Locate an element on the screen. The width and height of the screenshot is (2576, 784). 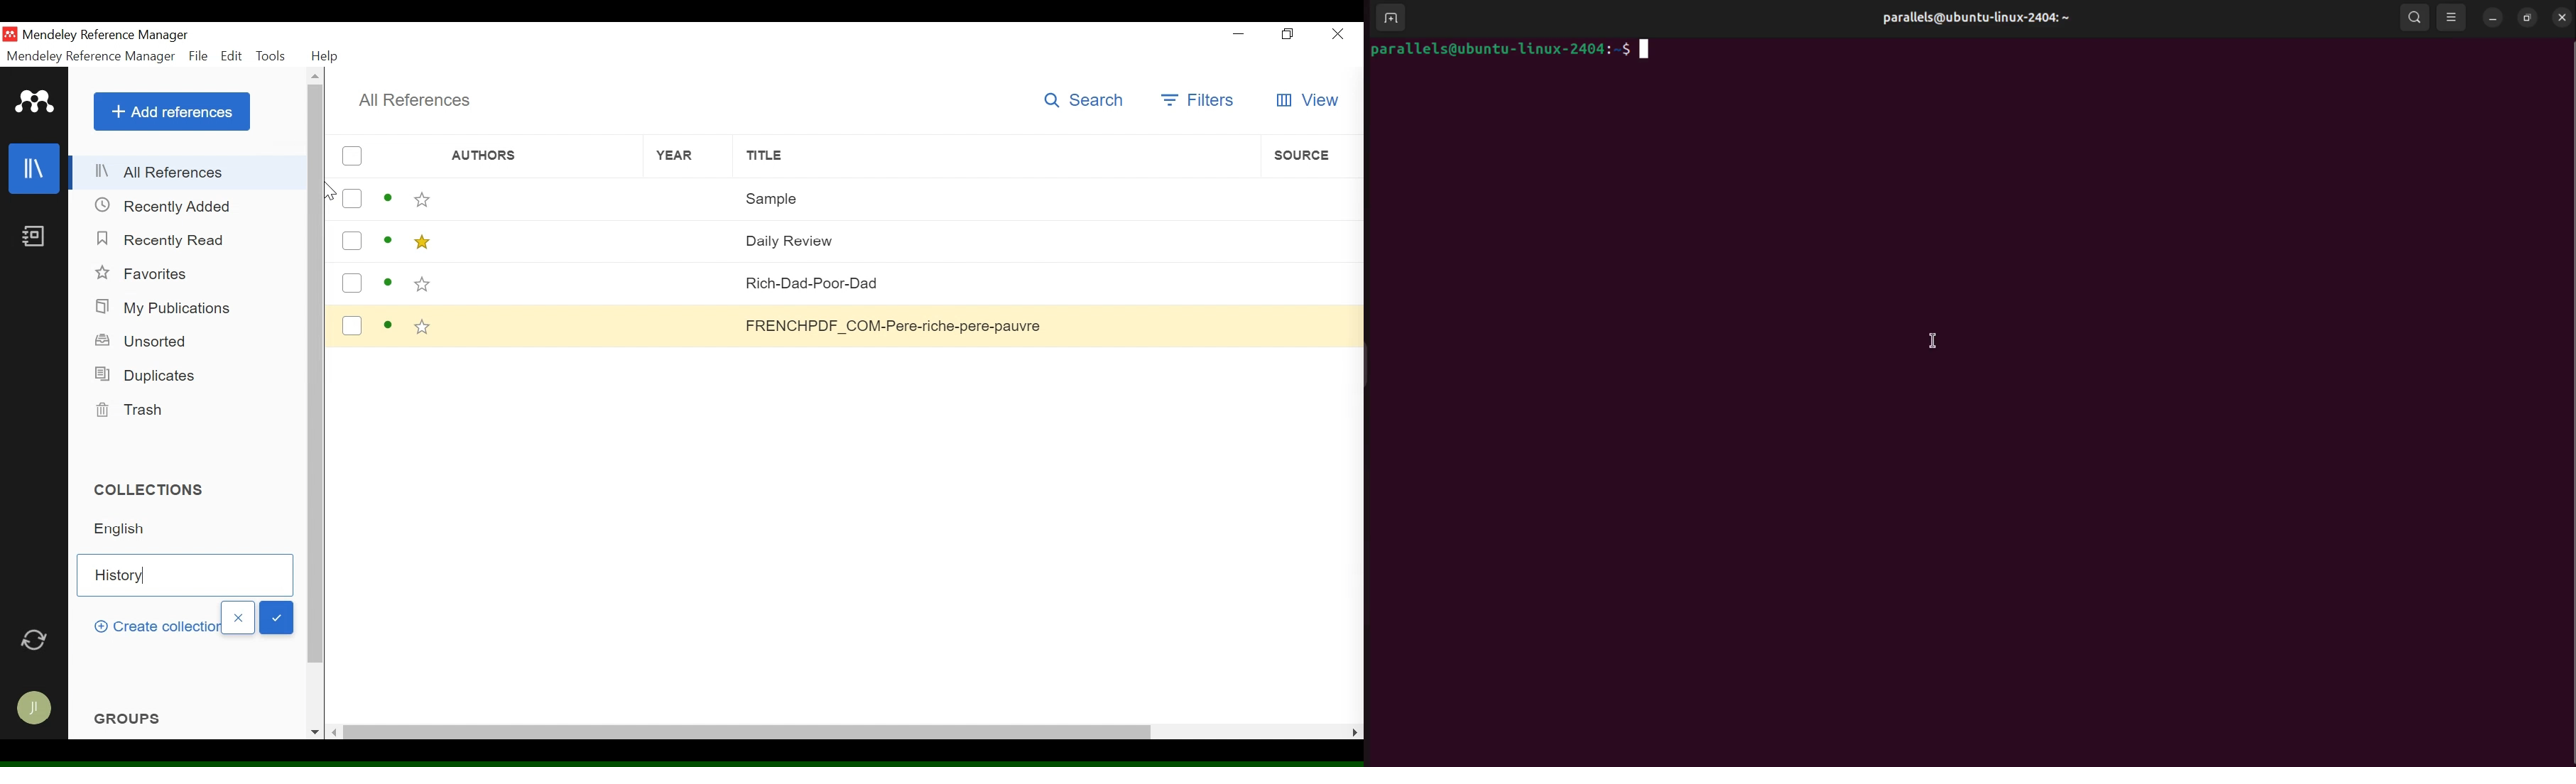
Scroll up is located at coordinates (316, 76).